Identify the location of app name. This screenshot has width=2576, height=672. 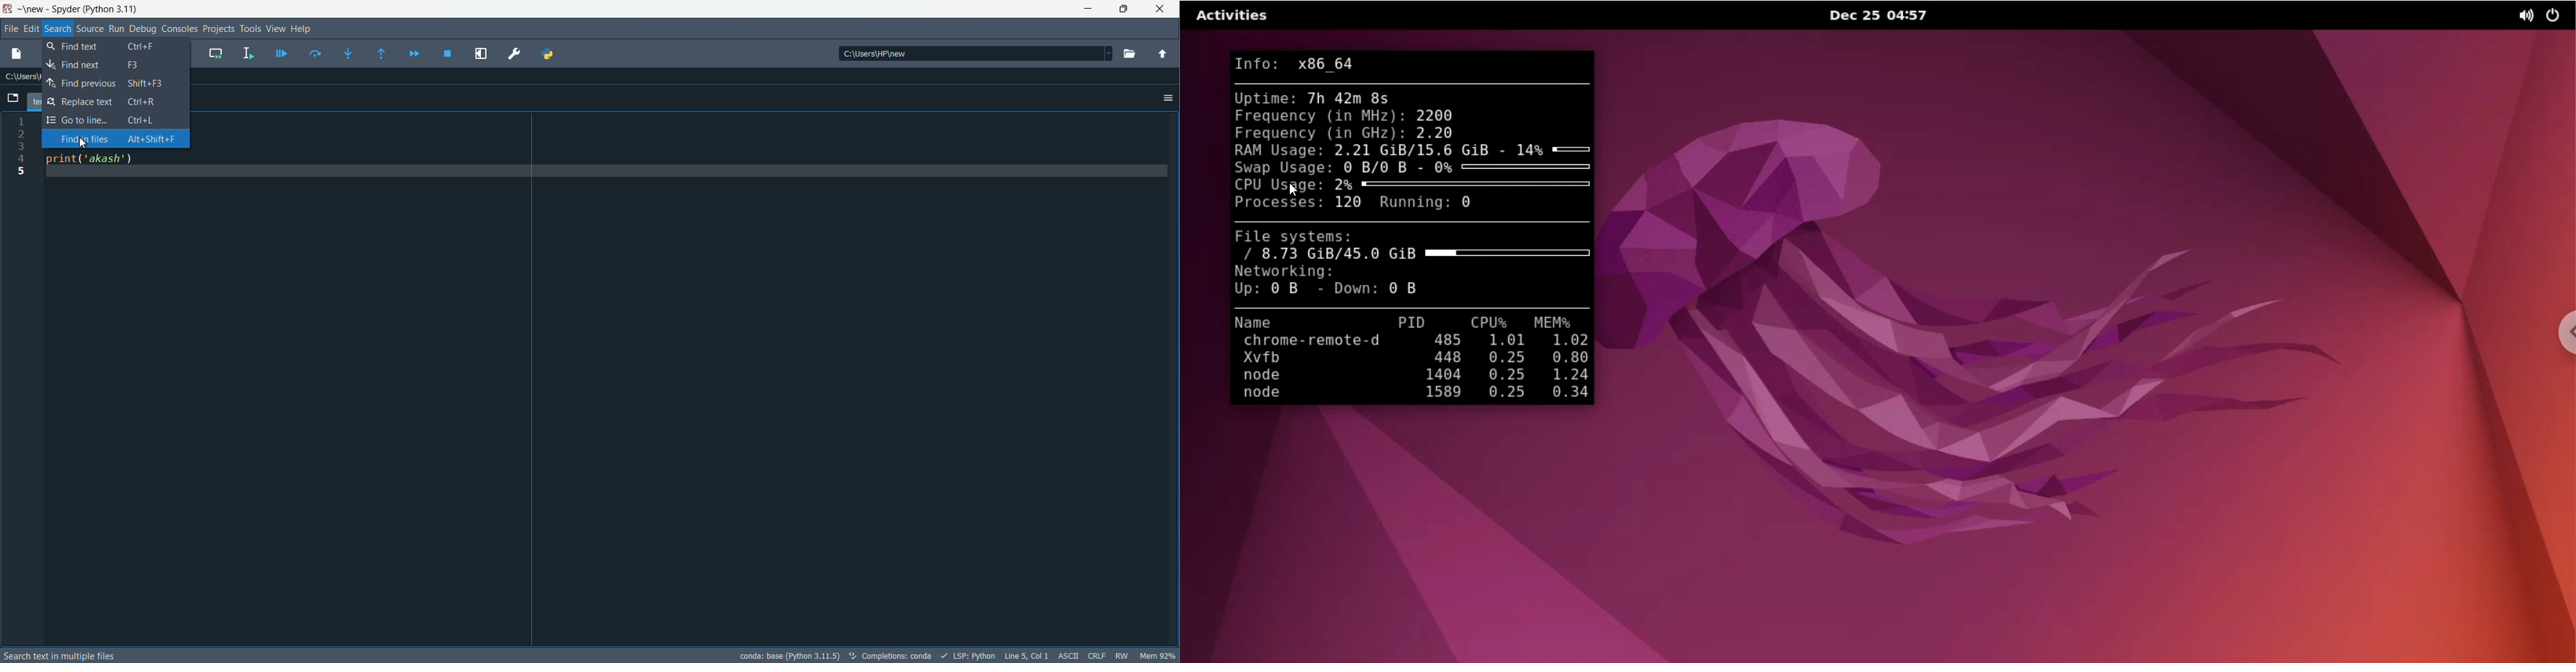
(65, 10).